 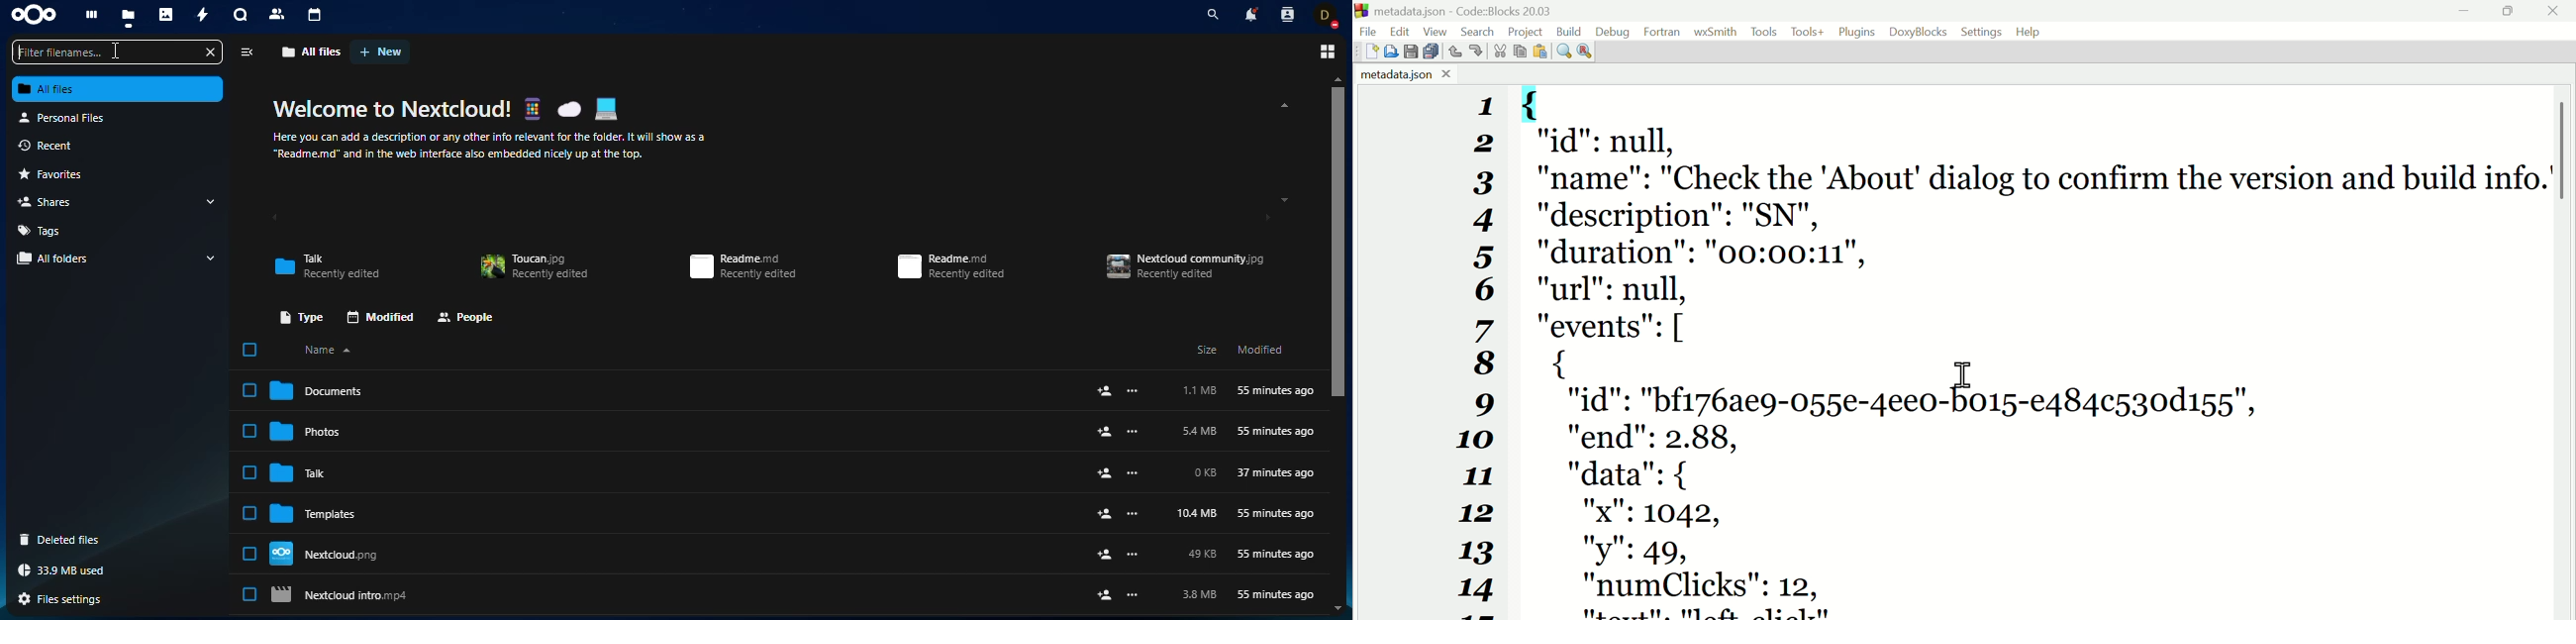 What do you see at coordinates (65, 570) in the screenshot?
I see `33.9 MB used` at bounding box center [65, 570].